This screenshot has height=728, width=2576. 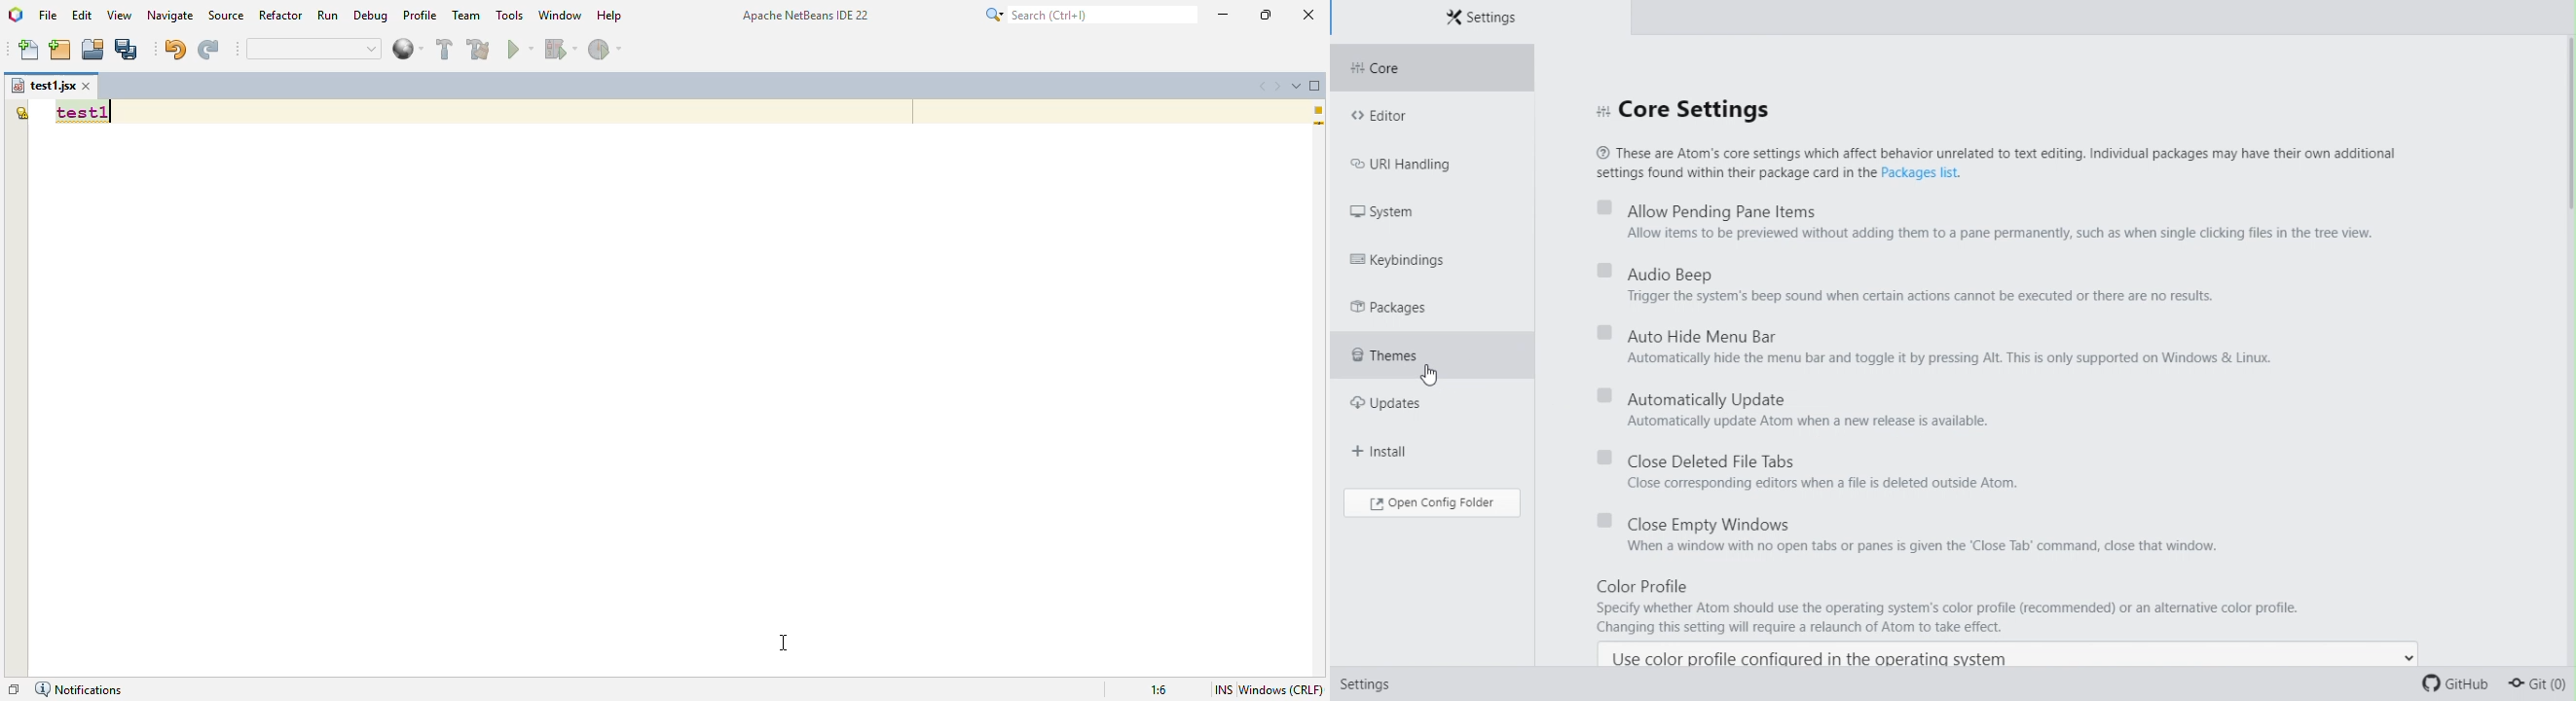 I want to click on key Bindings, so click(x=1410, y=256).